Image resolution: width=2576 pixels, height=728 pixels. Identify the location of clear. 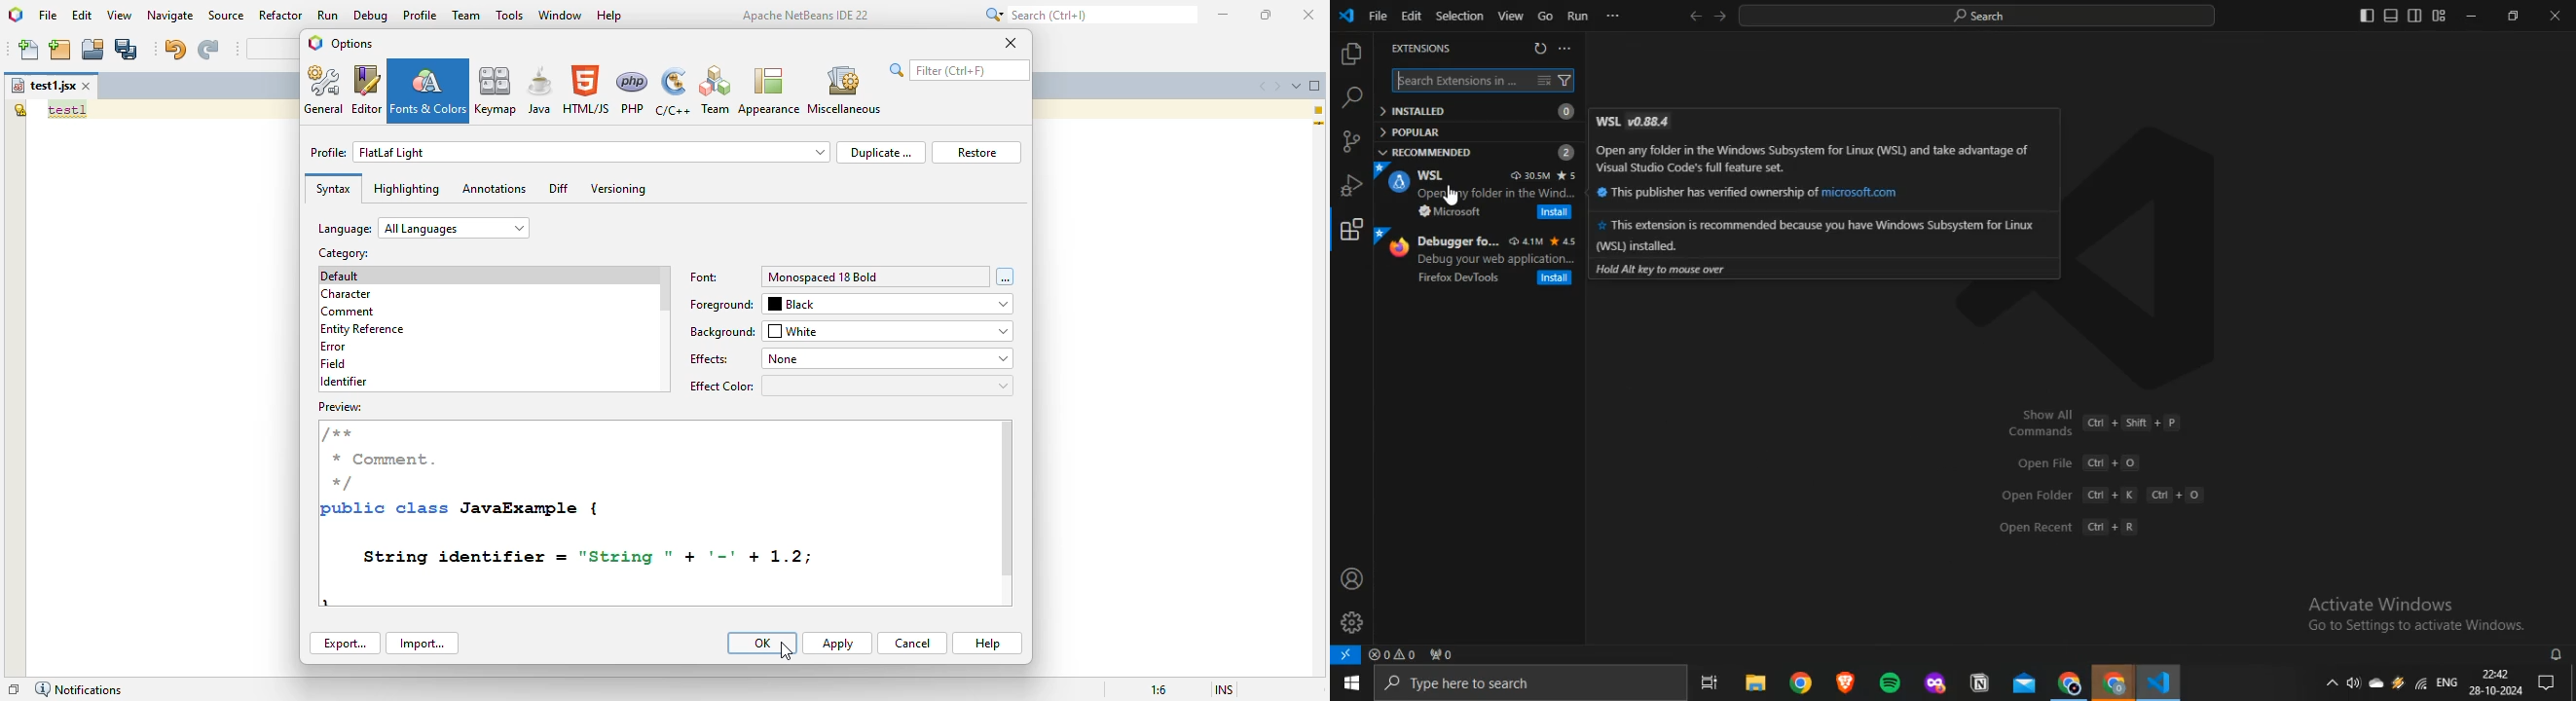
(1543, 80).